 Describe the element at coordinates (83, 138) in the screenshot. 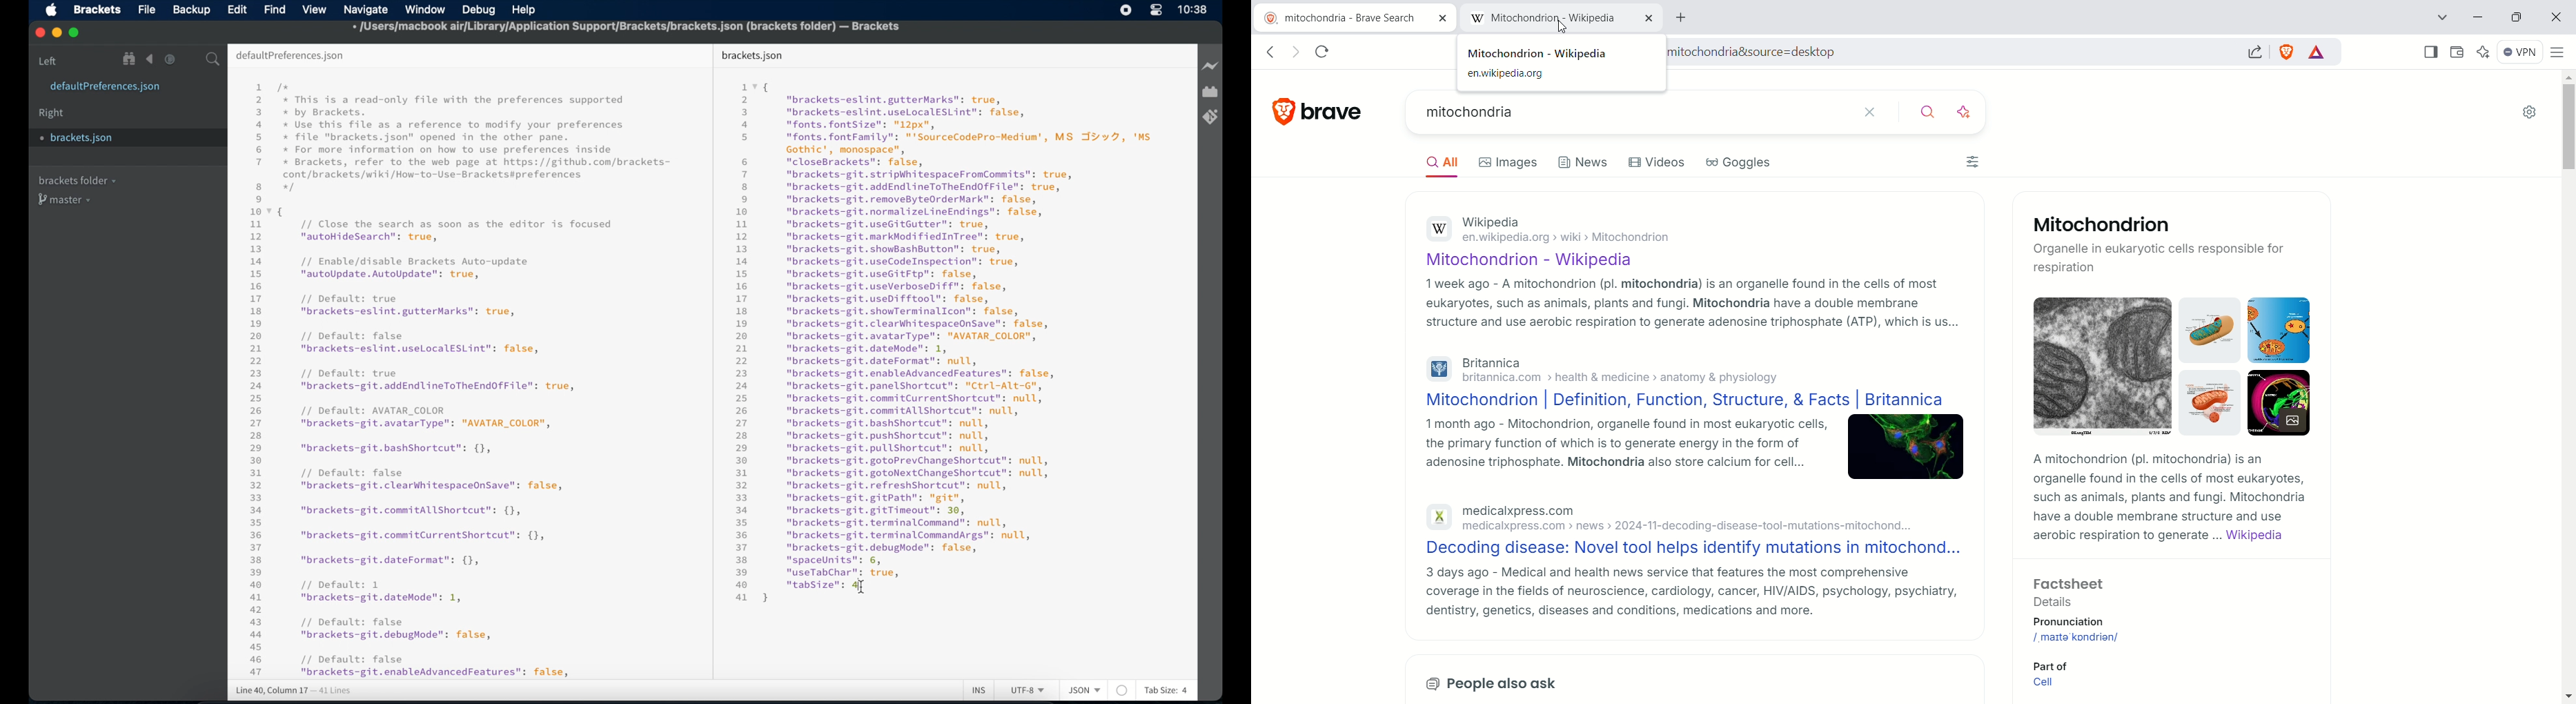

I see `brackets.json` at that location.